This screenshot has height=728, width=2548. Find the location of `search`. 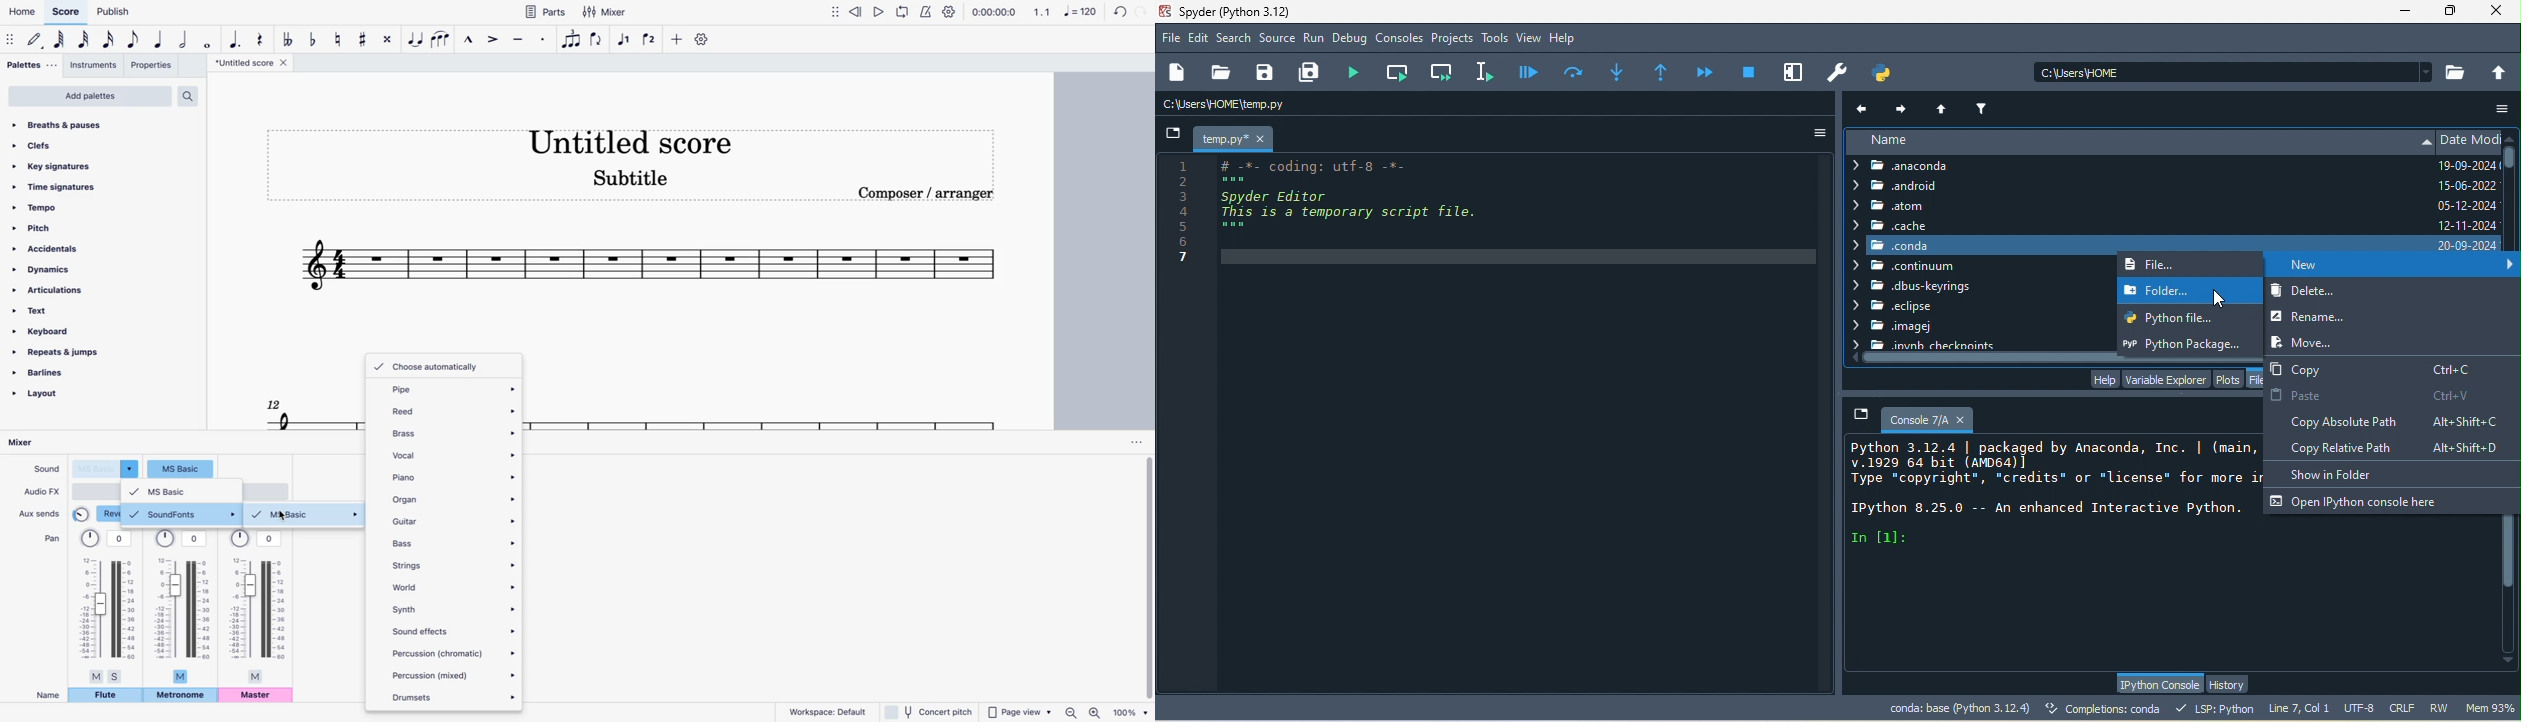

search is located at coordinates (192, 96).